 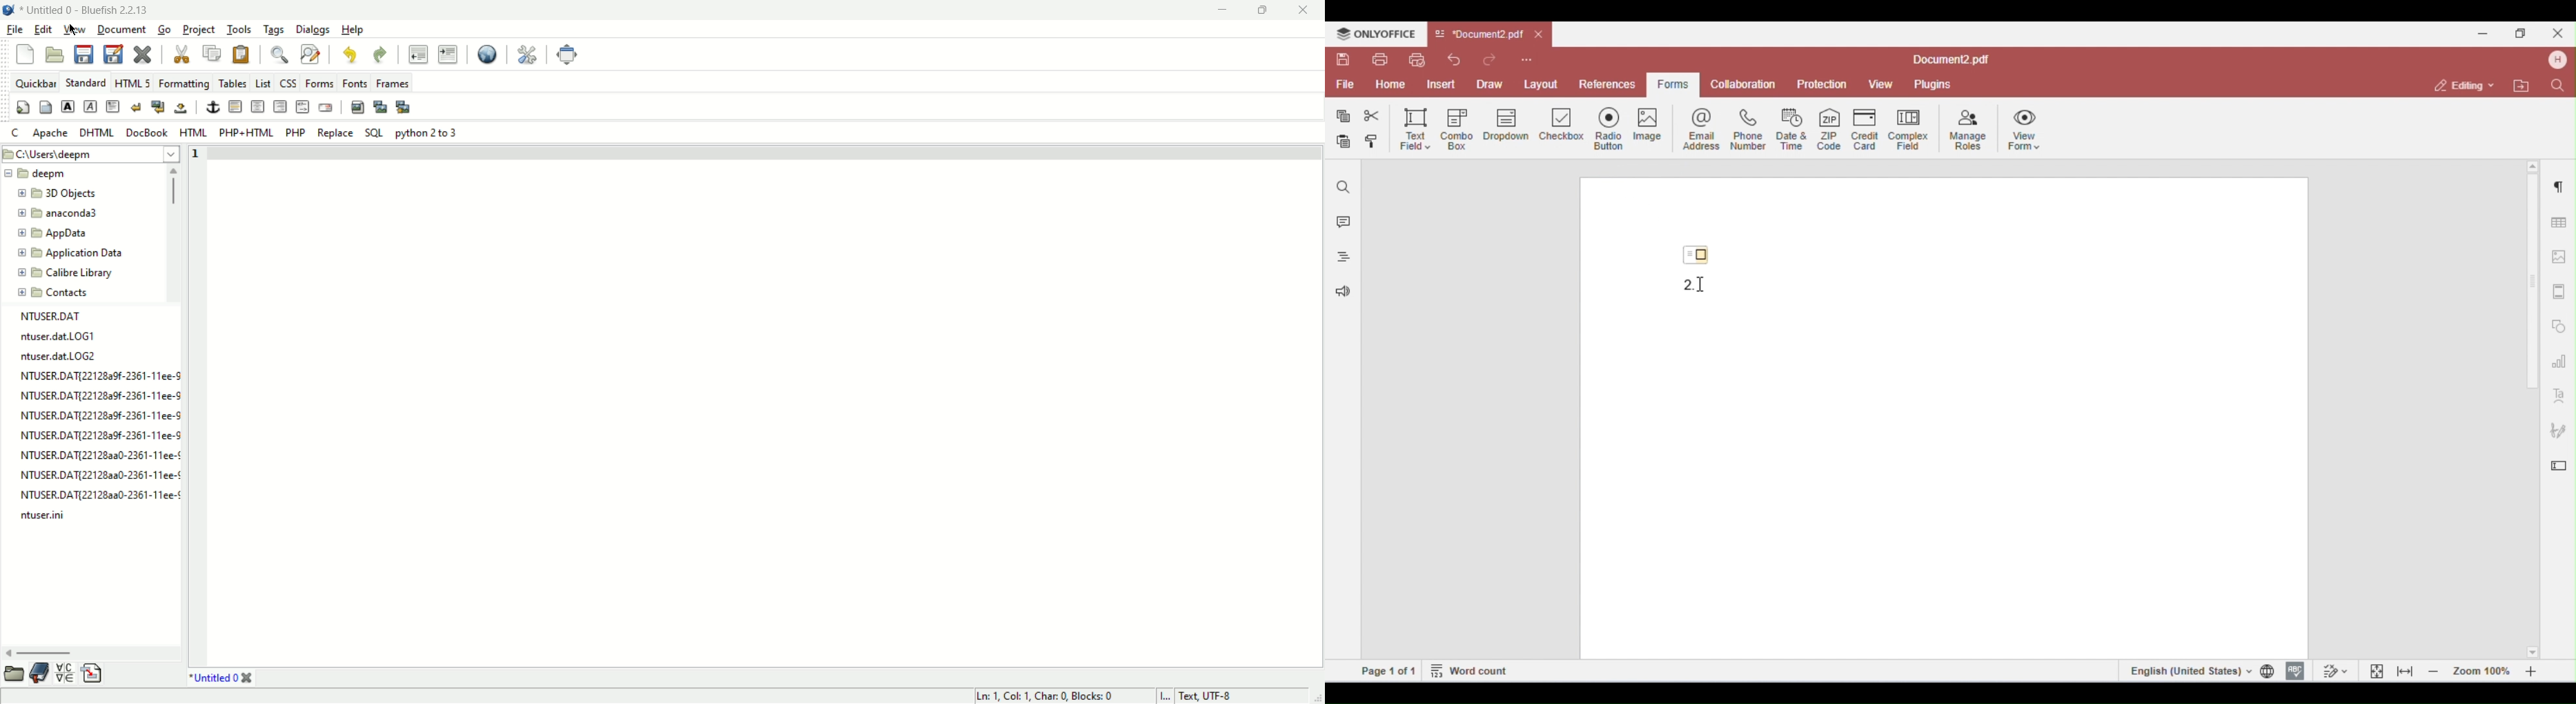 What do you see at coordinates (99, 493) in the screenshot?
I see `NTUSER.DAT{22128aa0-2361-11ee-` at bounding box center [99, 493].